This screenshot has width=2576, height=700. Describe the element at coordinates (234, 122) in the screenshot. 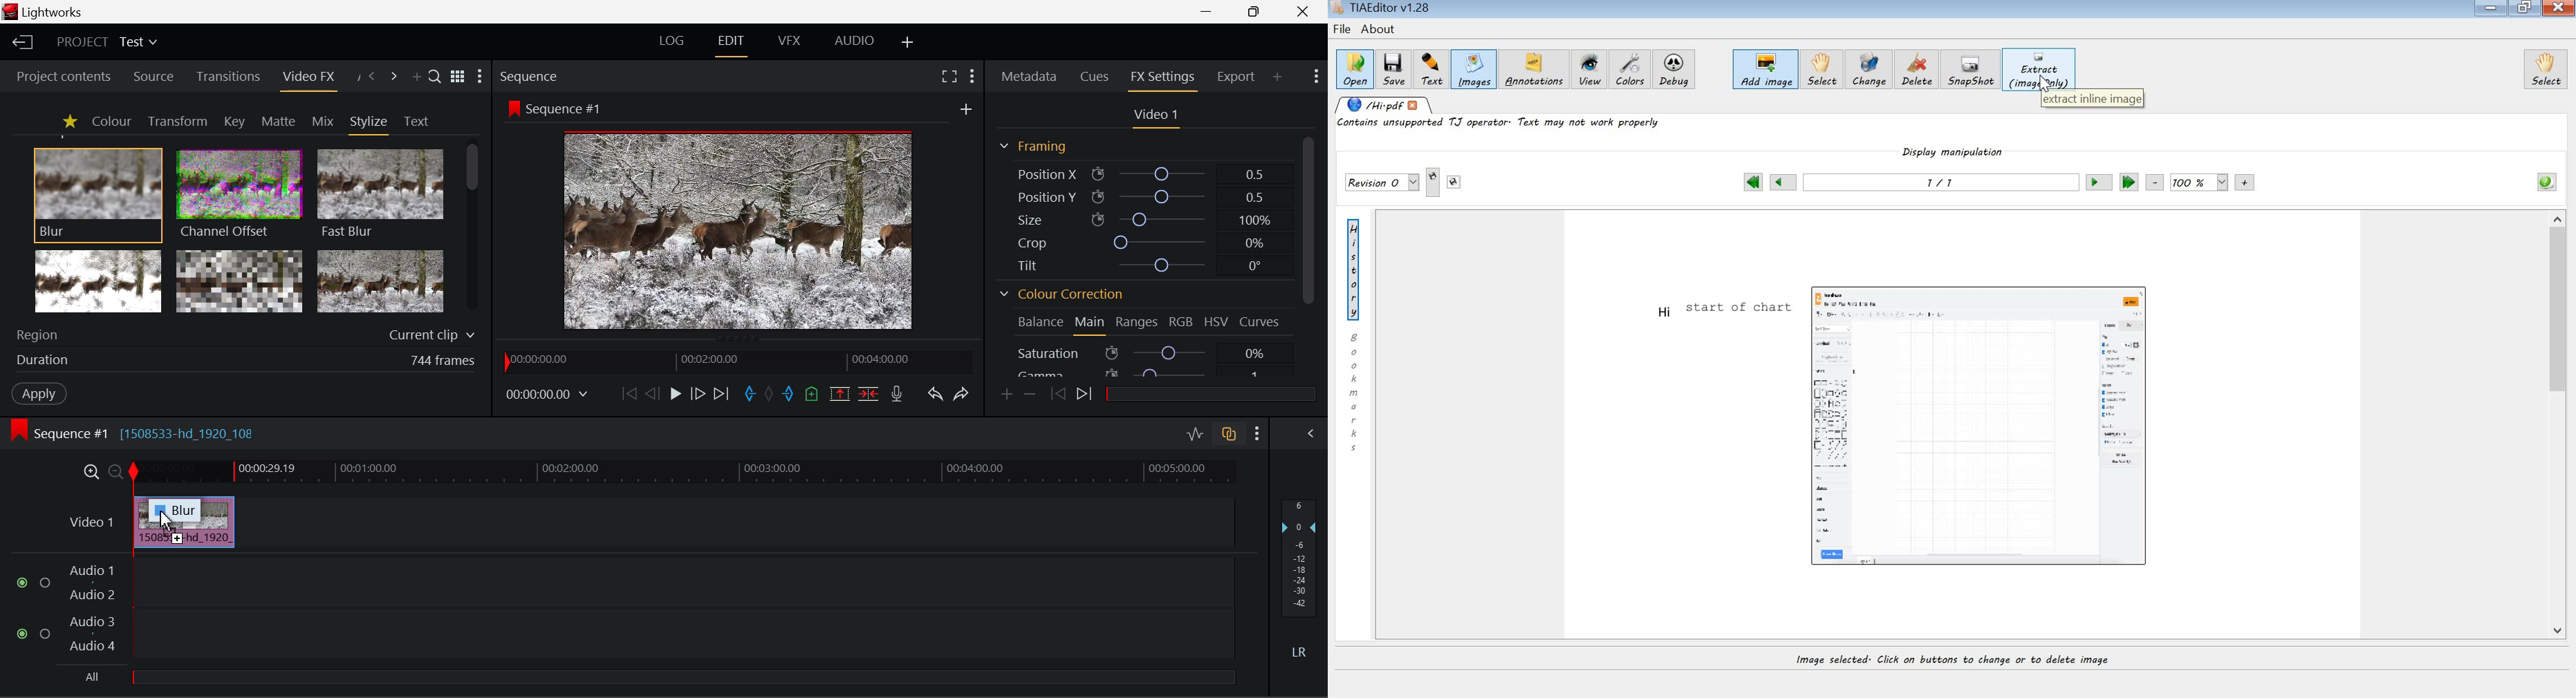

I see `Key` at that location.